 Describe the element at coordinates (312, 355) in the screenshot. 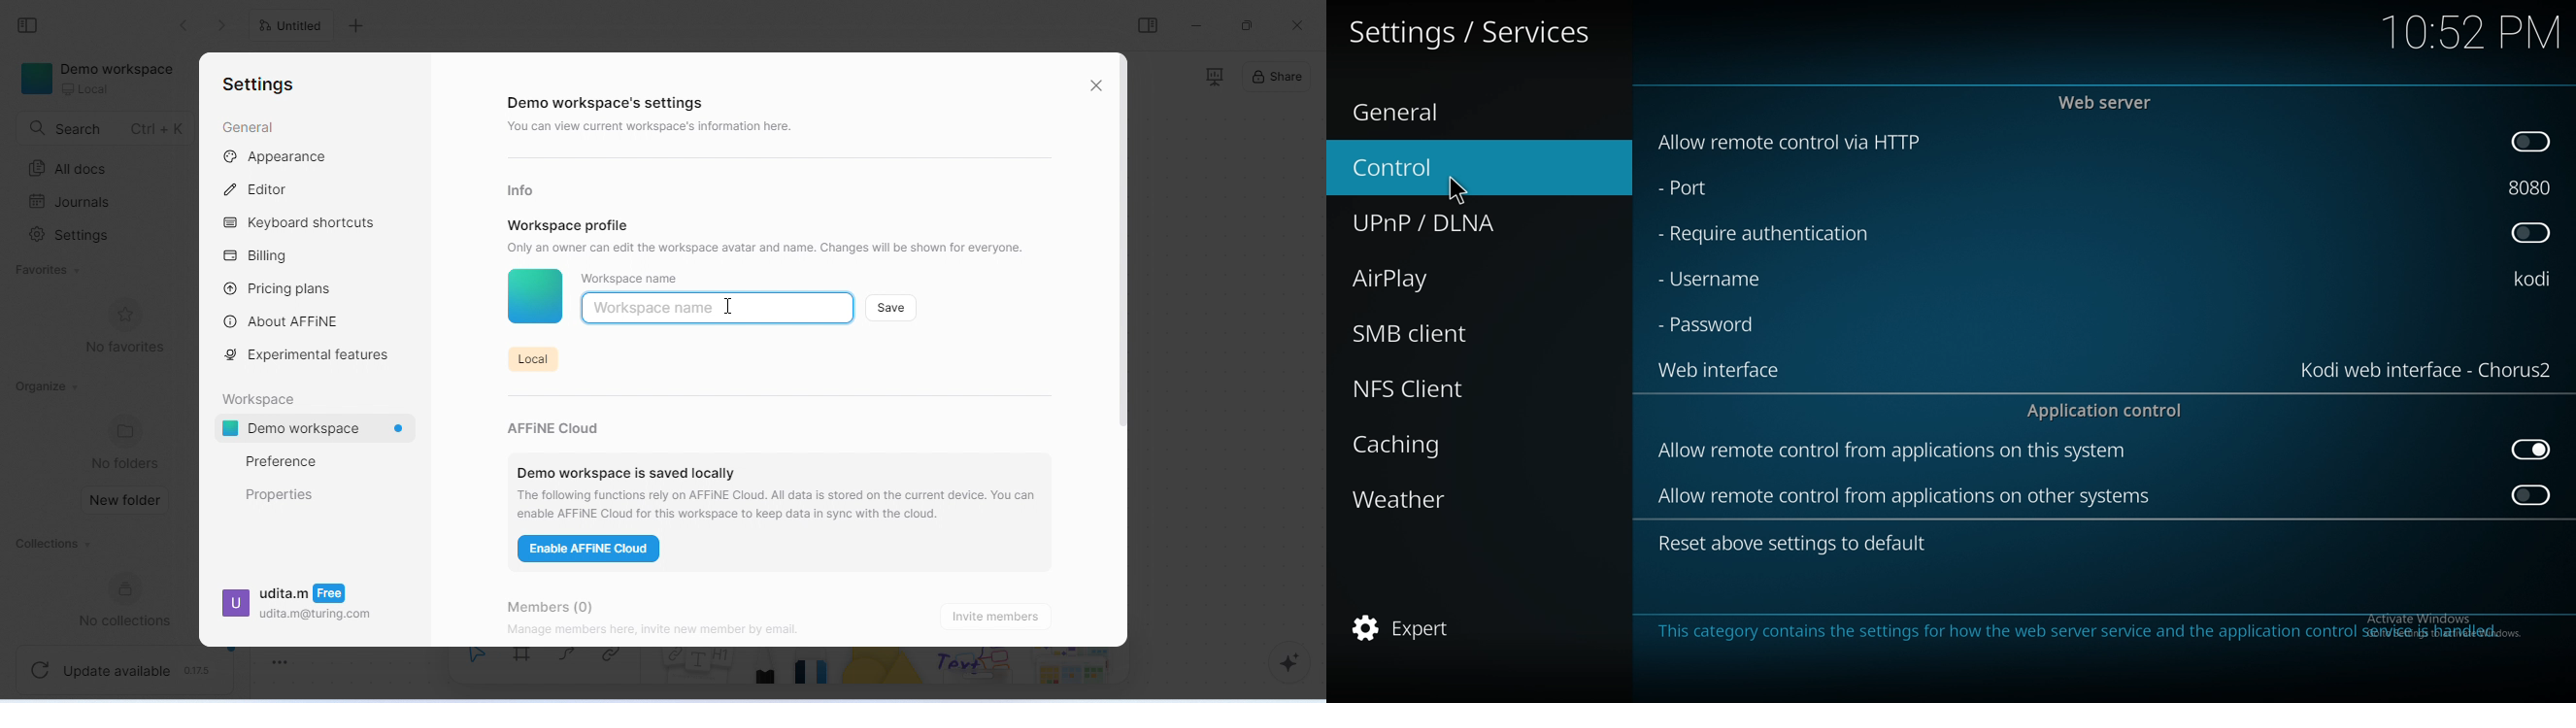

I see `experimental features` at that location.